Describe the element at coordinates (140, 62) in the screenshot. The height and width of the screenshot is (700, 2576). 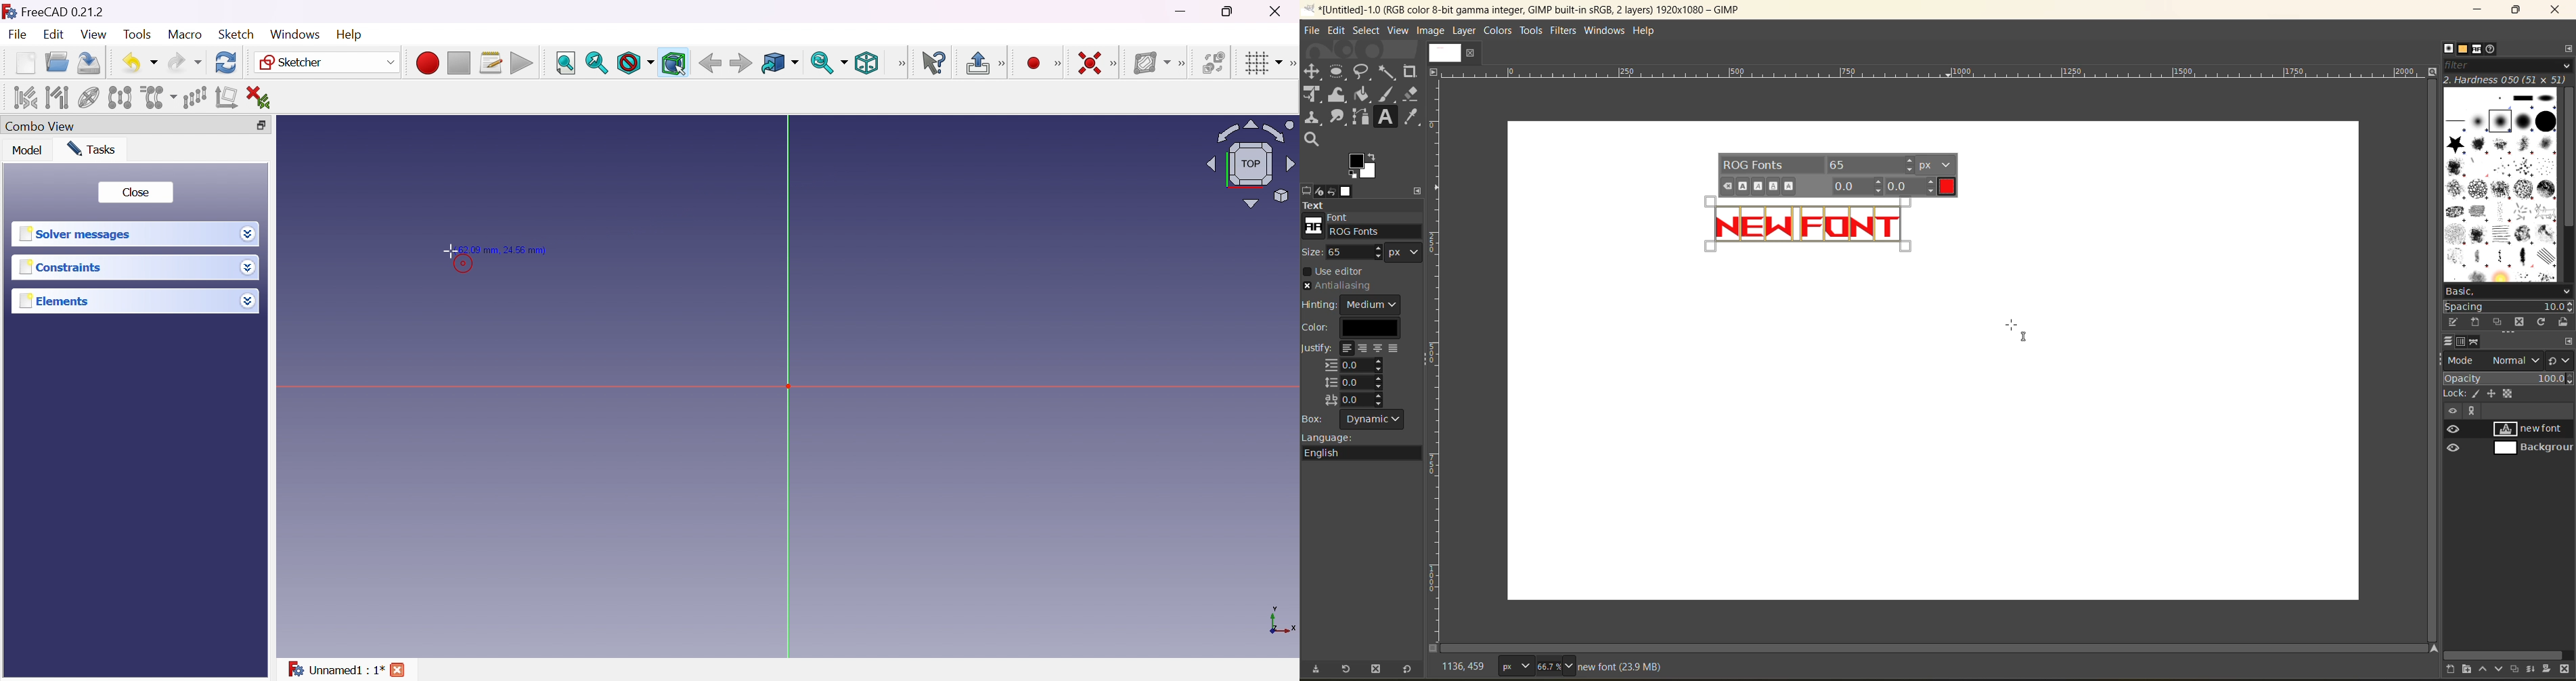
I see `Undo` at that location.